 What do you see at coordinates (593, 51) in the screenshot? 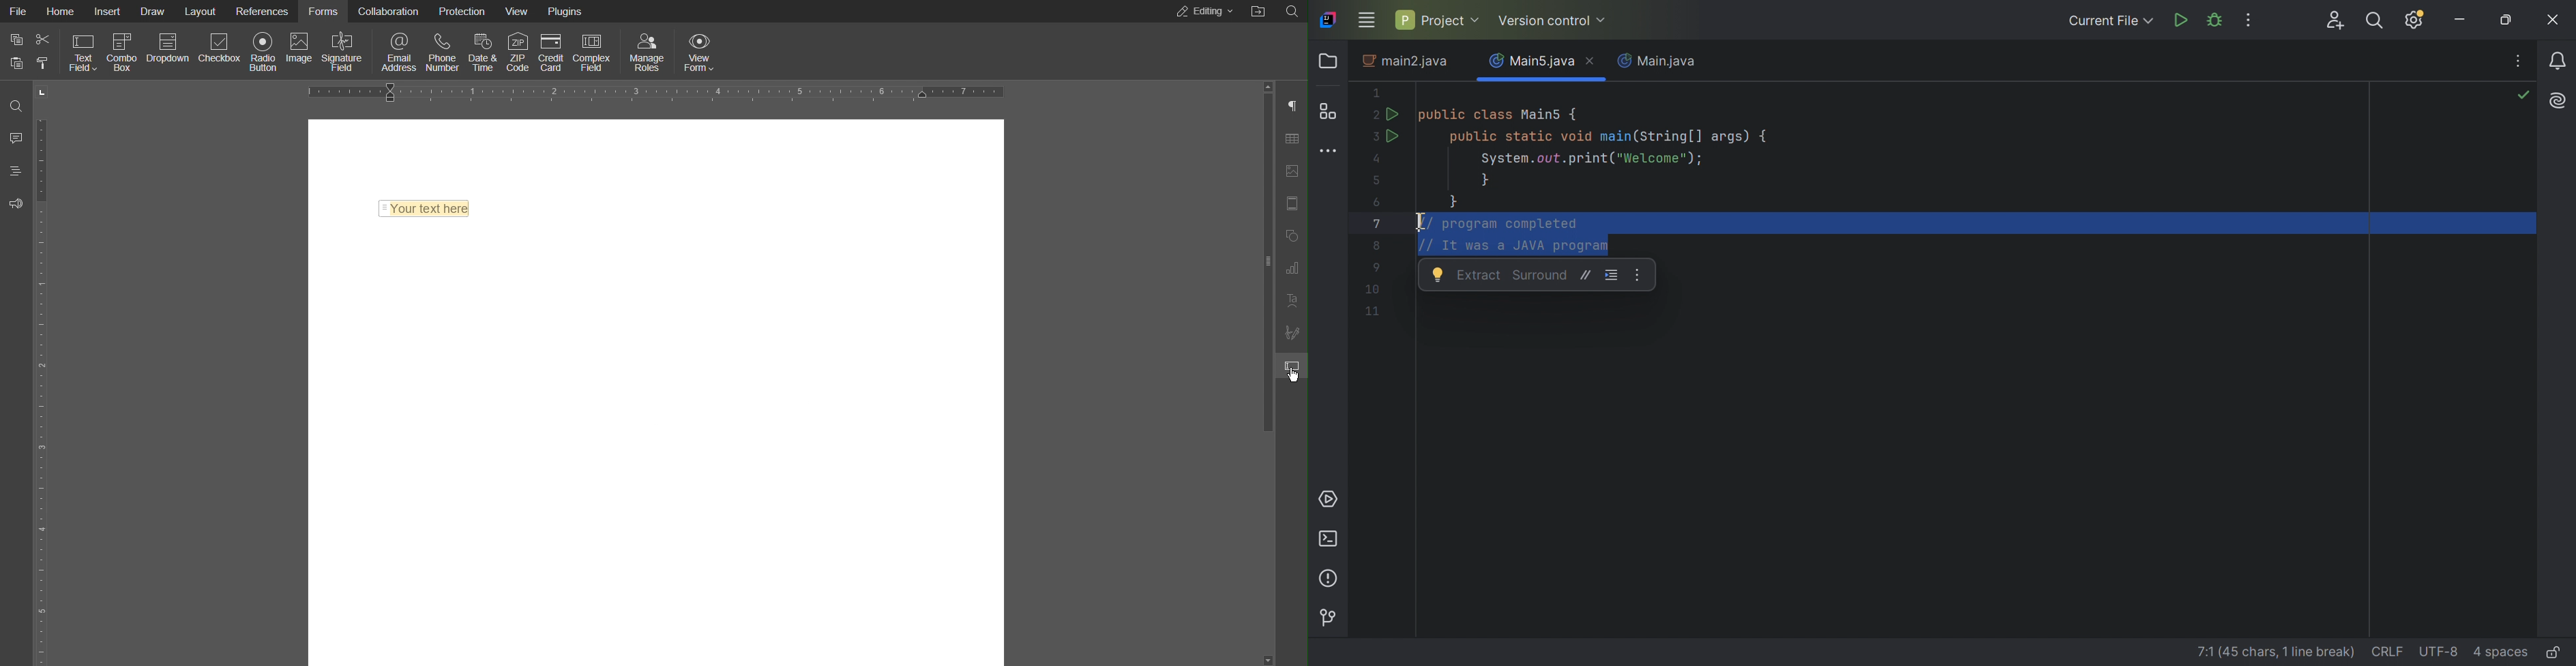
I see `Complex Field` at bounding box center [593, 51].